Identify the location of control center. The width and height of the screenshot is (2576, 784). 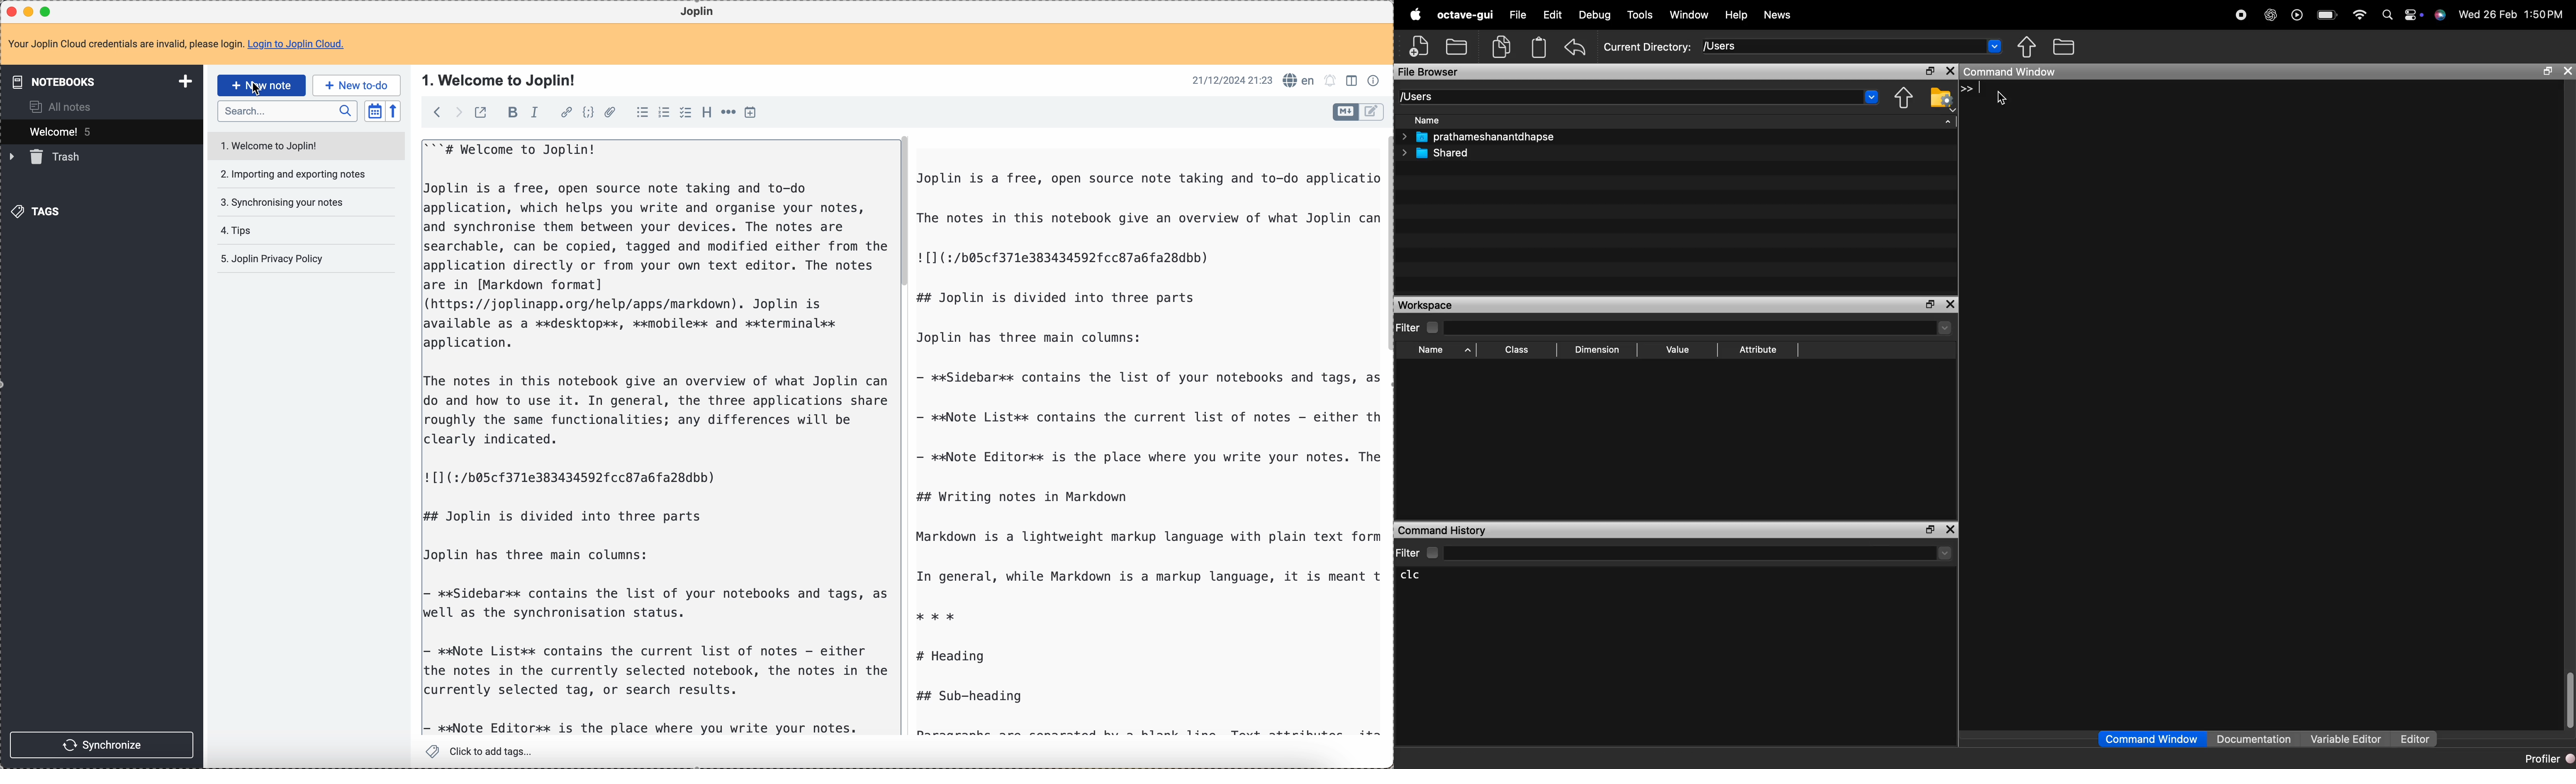
(2409, 14).